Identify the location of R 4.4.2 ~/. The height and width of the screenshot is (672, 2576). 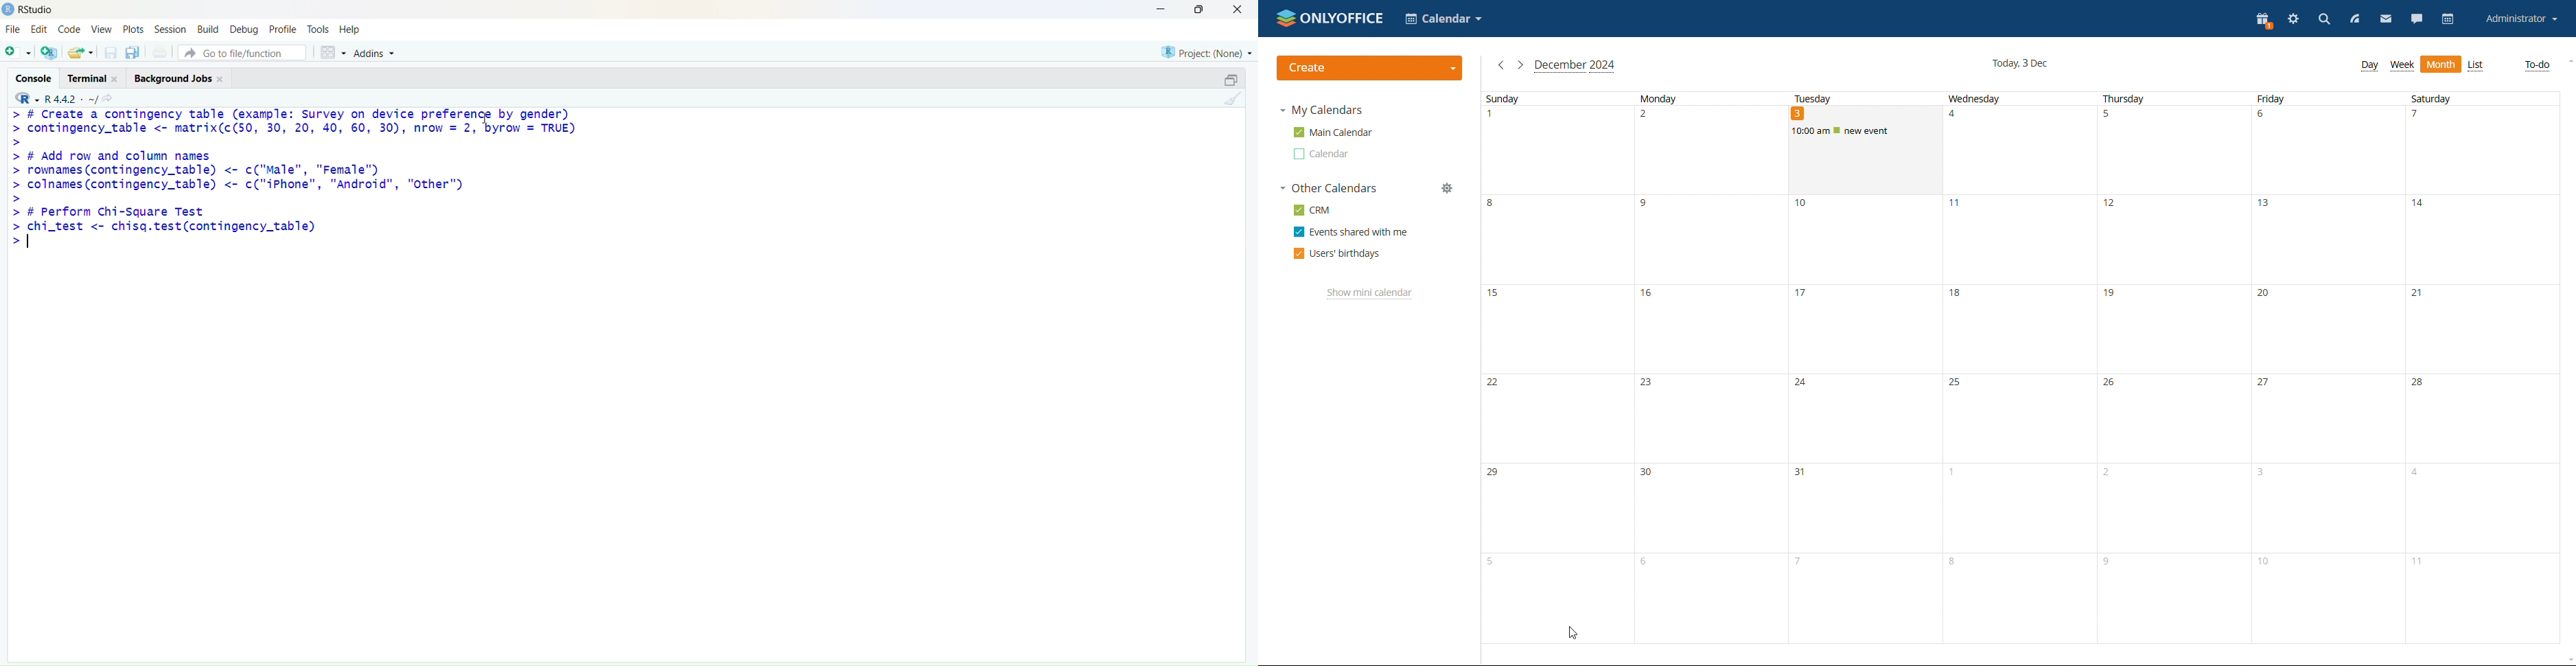
(72, 100).